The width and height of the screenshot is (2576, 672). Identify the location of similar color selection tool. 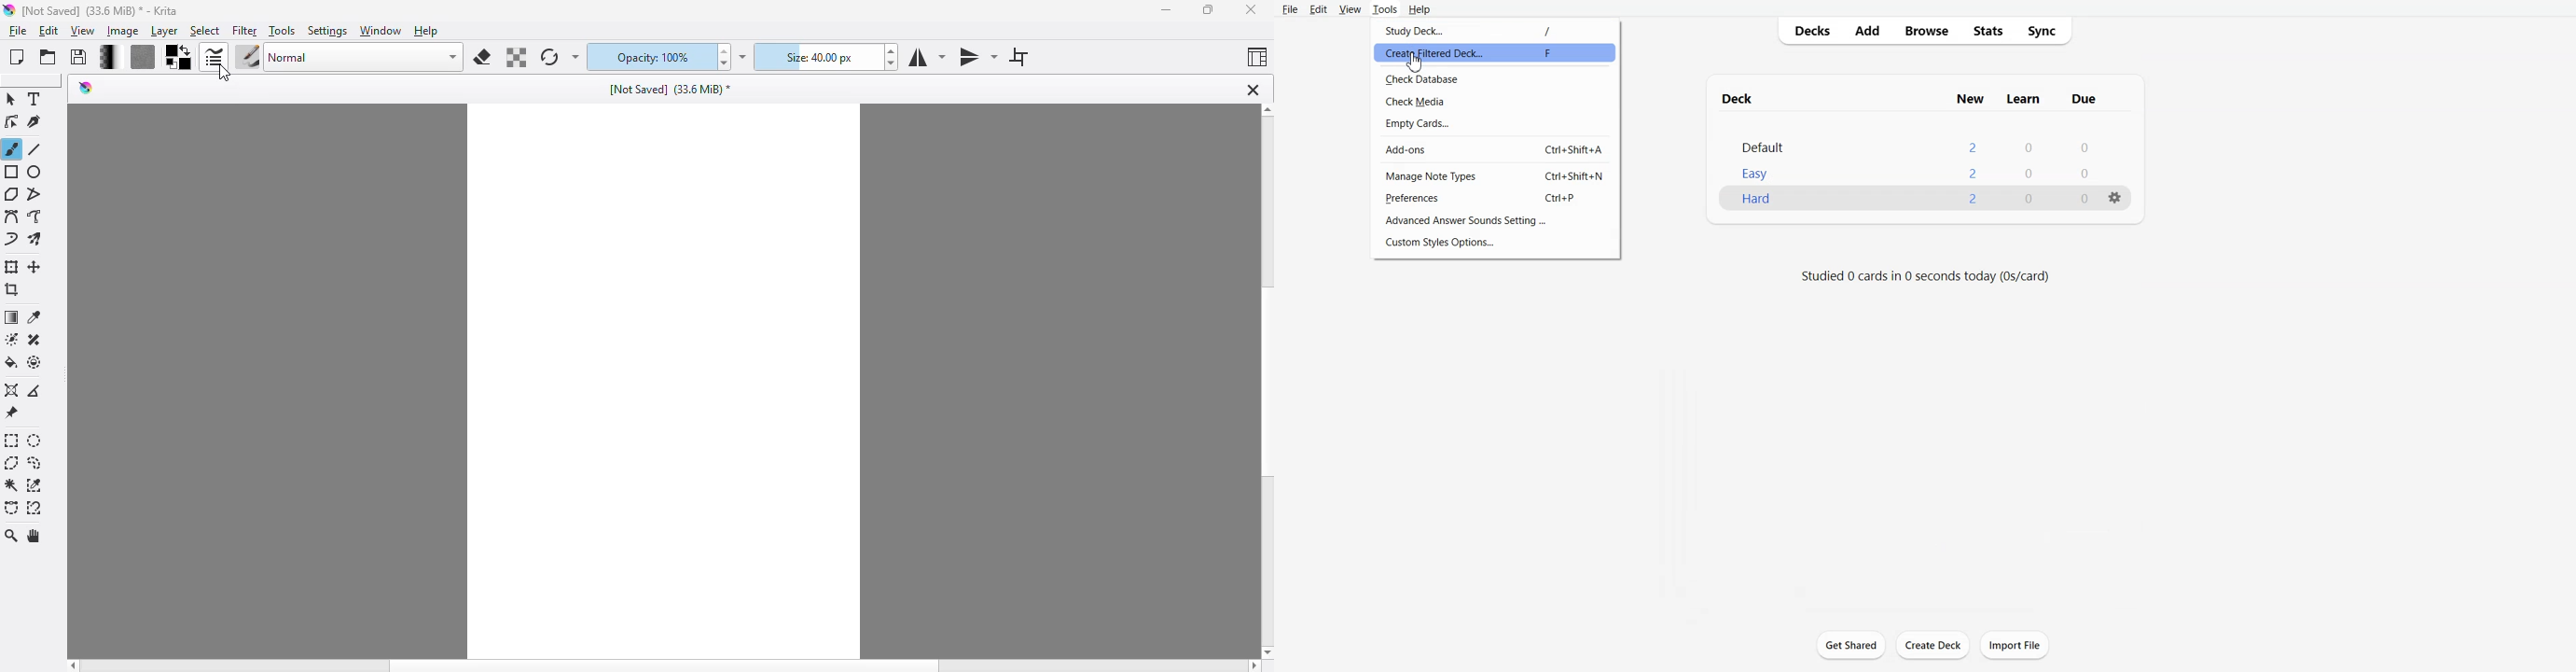
(35, 485).